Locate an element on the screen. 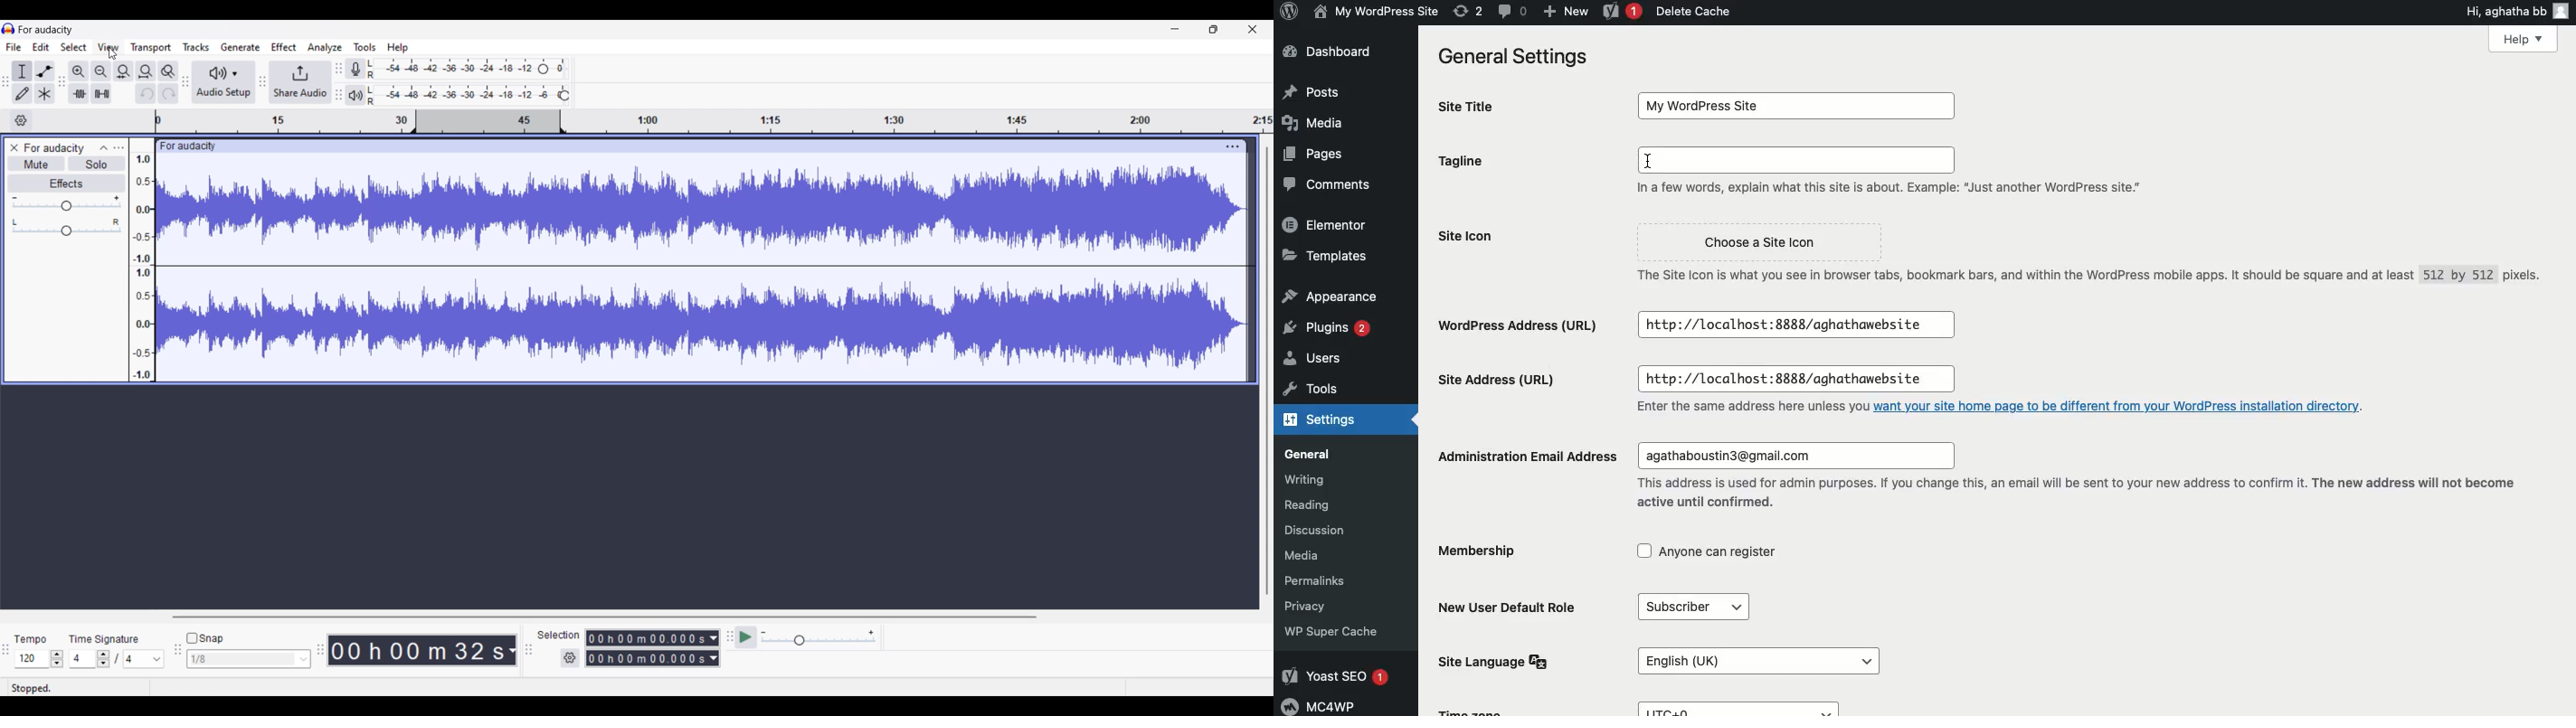 This screenshot has height=728, width=2576. Templates is located at coordinates (1327, 256).